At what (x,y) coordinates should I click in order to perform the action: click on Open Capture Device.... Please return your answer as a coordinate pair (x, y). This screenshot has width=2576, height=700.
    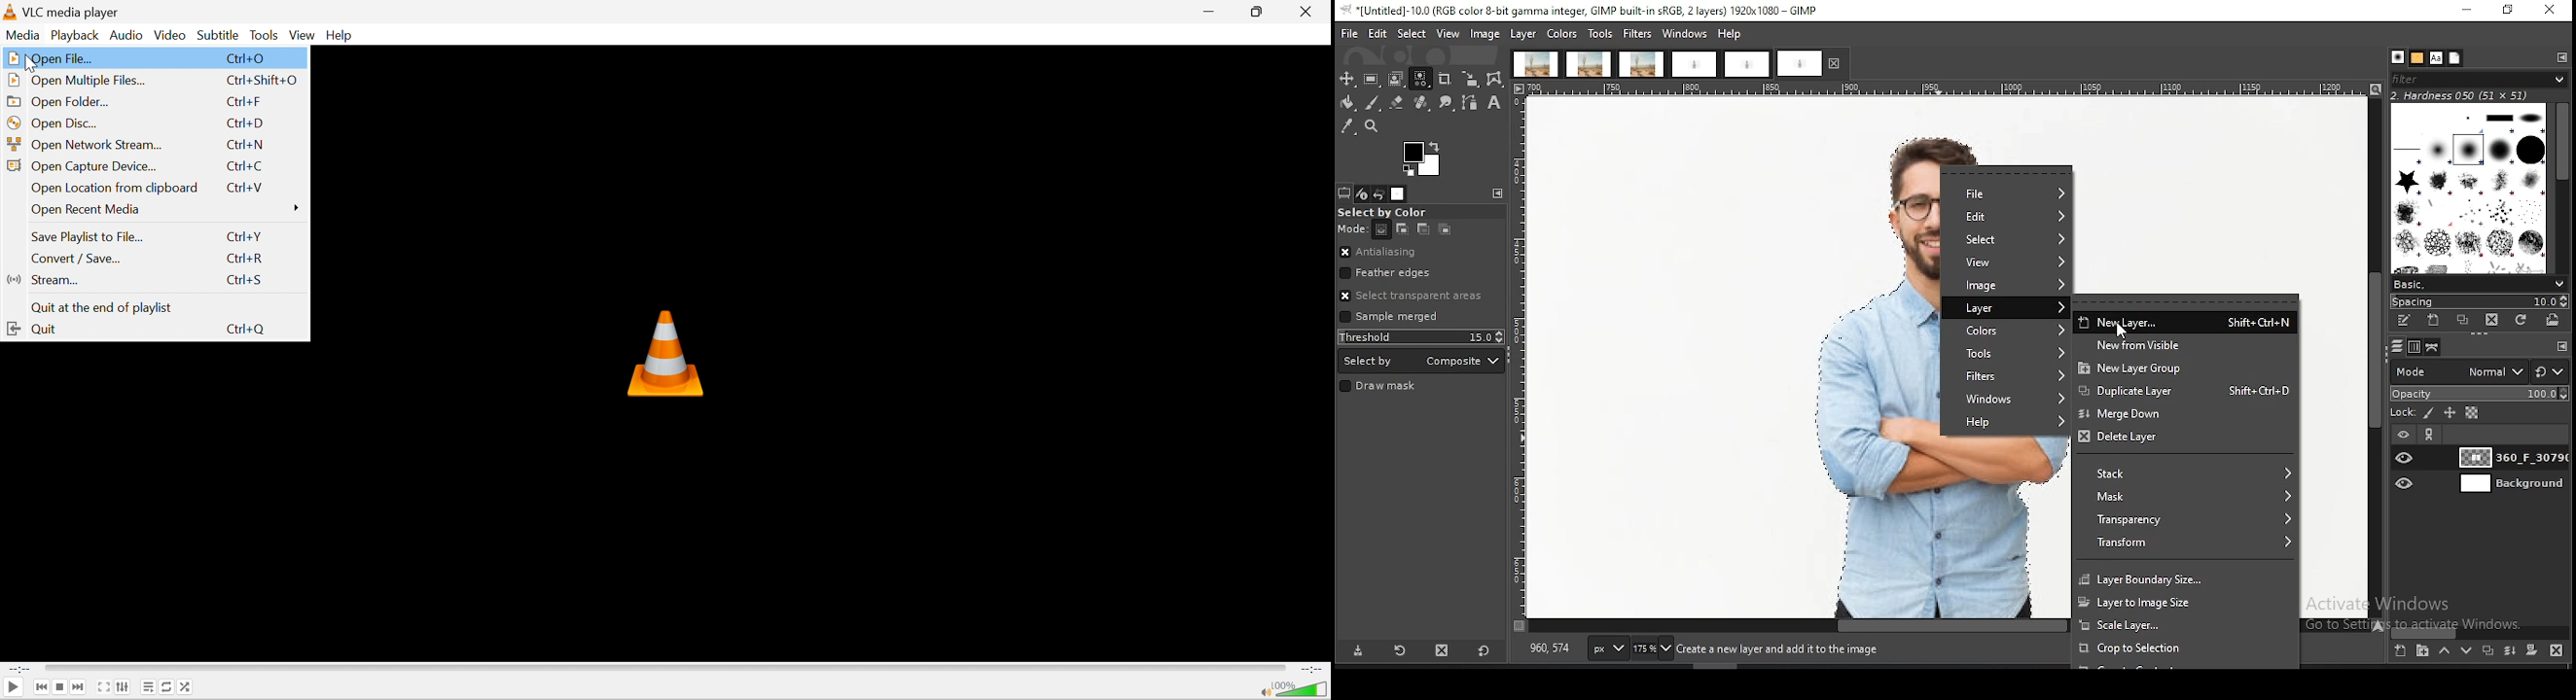
    Looking at the image, I should click on (83, 166).